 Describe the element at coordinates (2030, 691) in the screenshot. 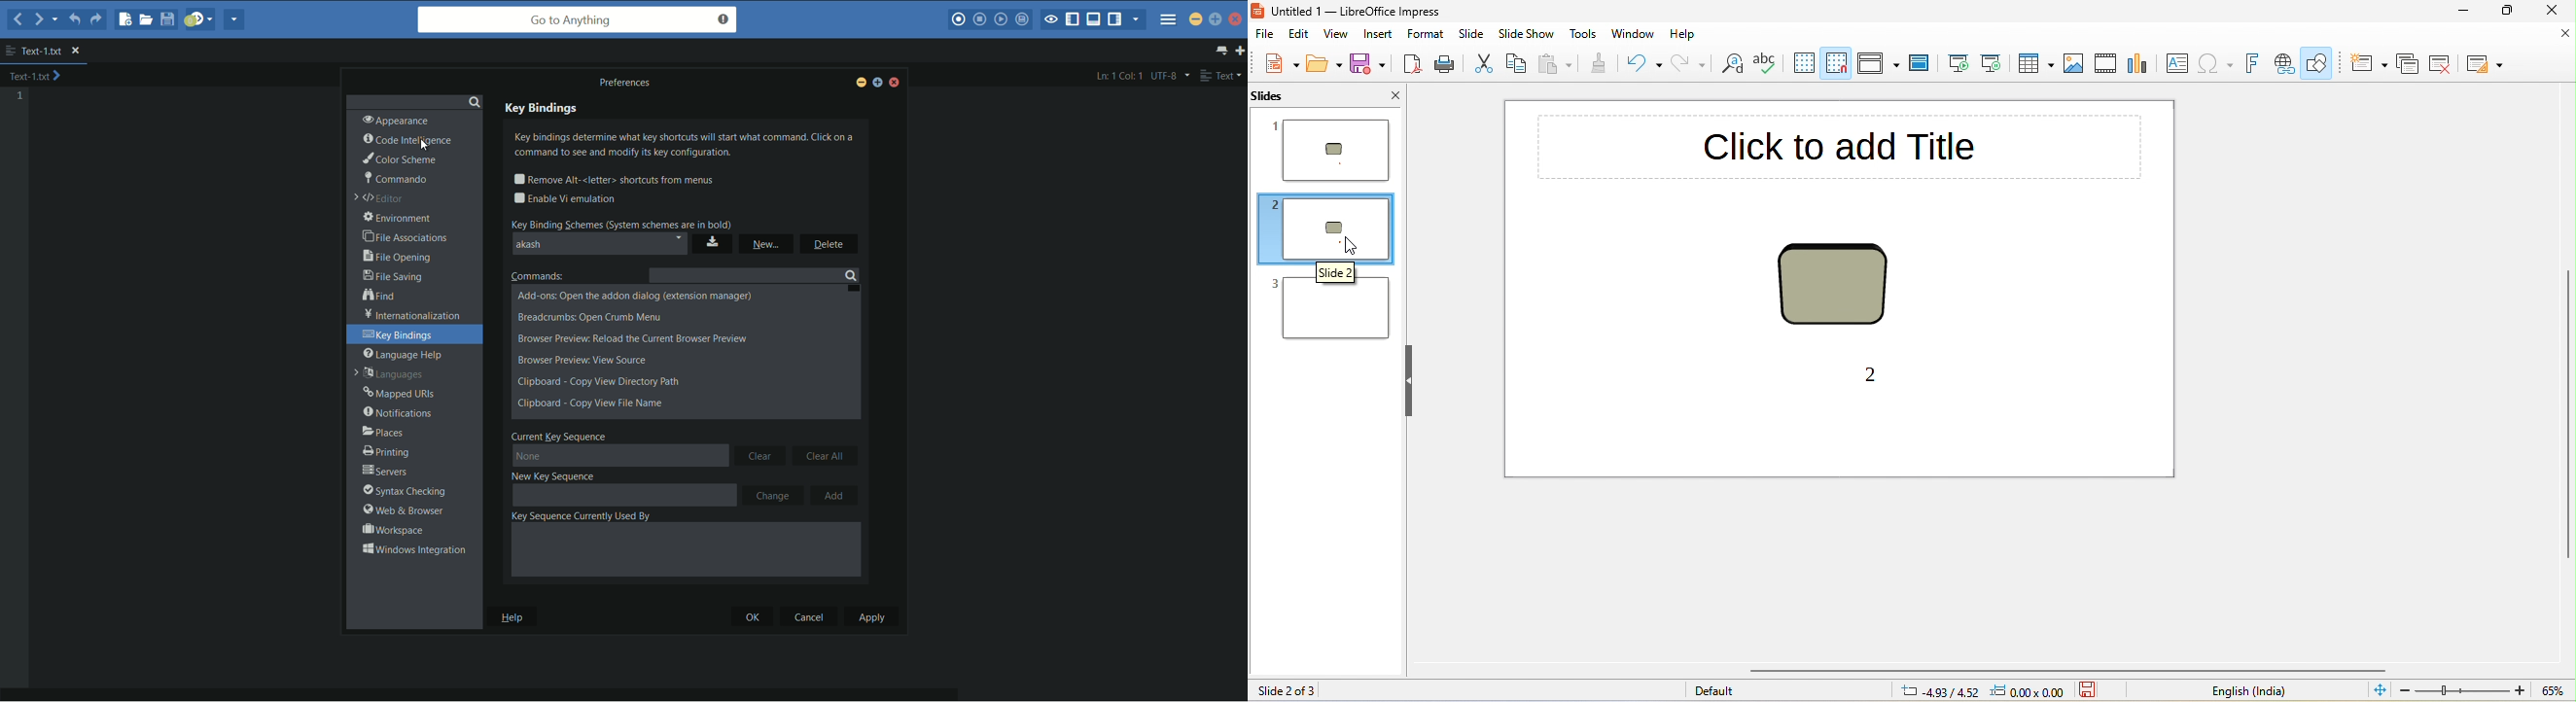

I see `0.00 x0.00` at that location.